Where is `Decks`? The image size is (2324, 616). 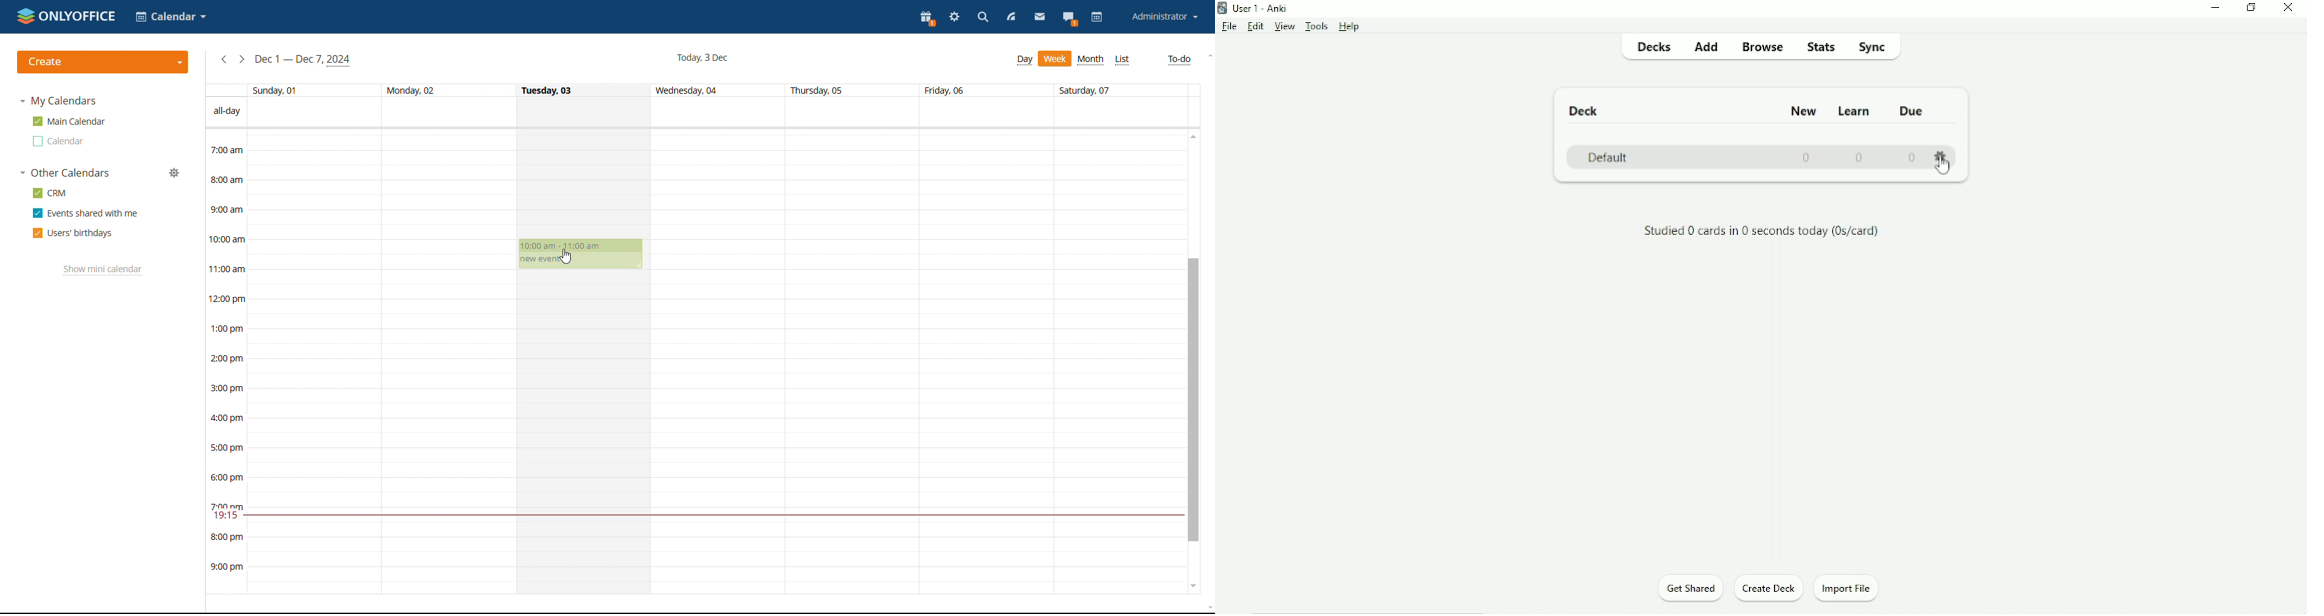 Decks is located at coordinates (1652, 46).